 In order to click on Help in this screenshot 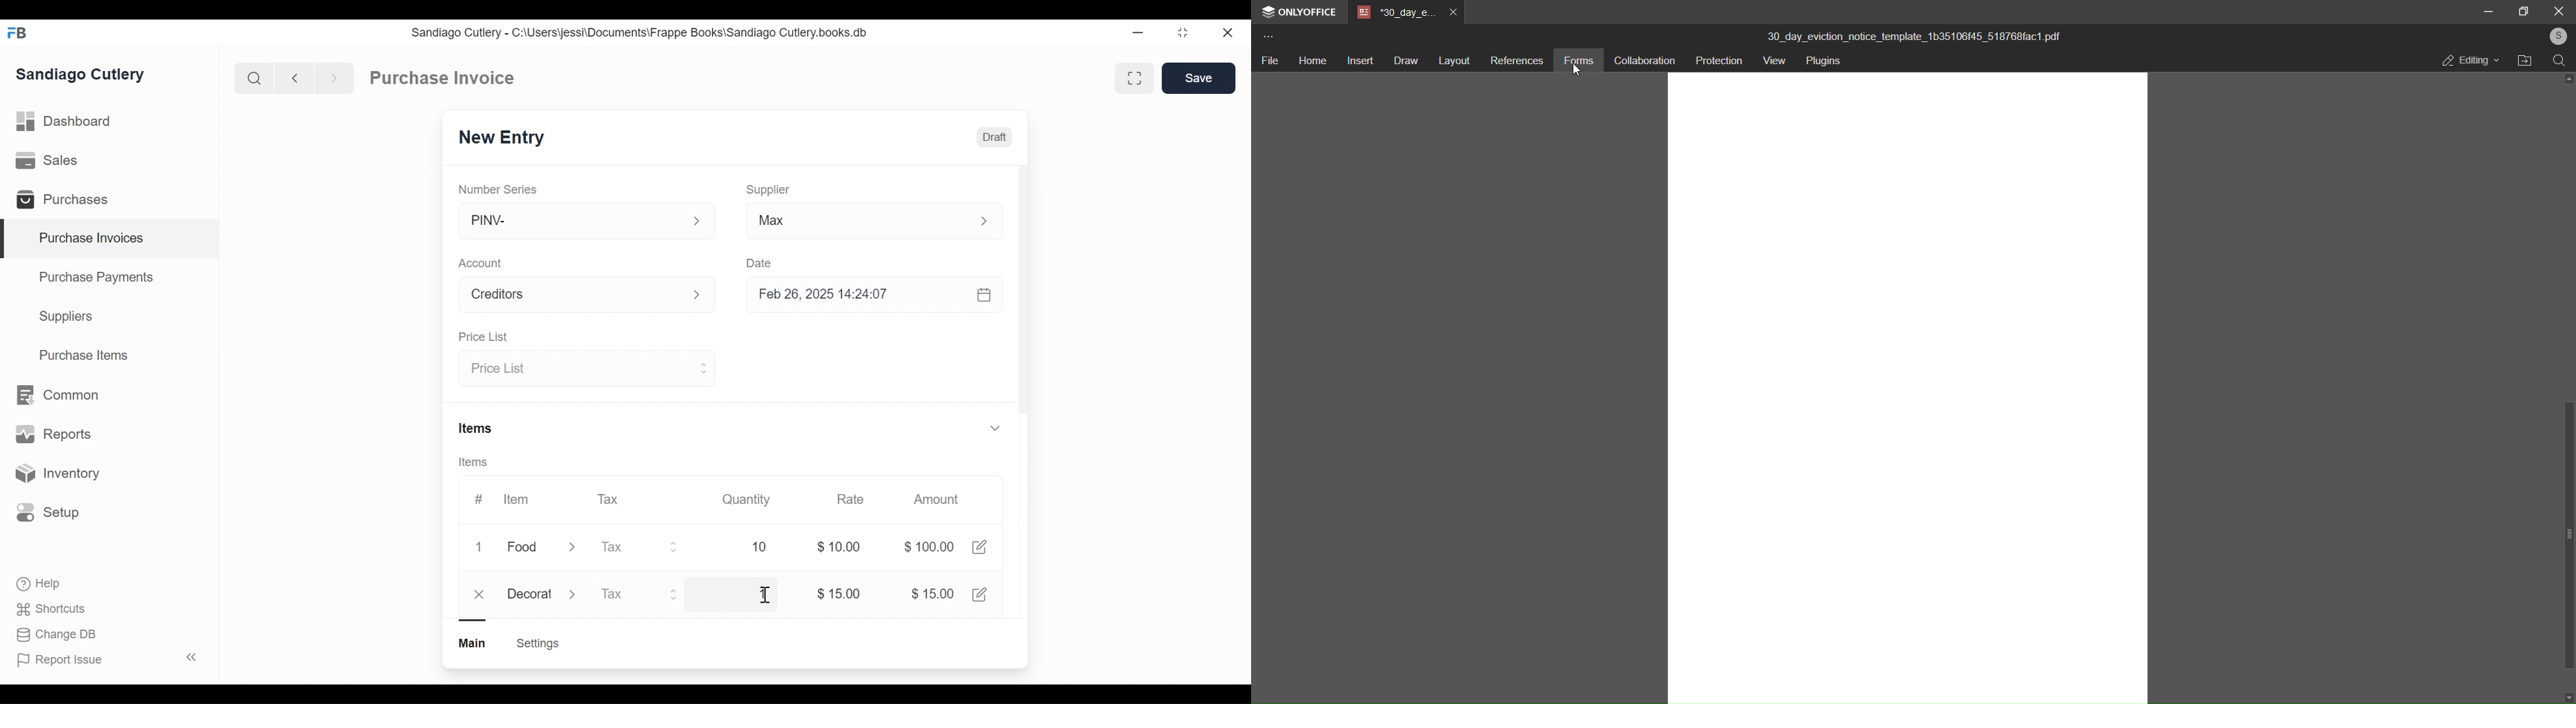, I will do `click(40, 584)`.